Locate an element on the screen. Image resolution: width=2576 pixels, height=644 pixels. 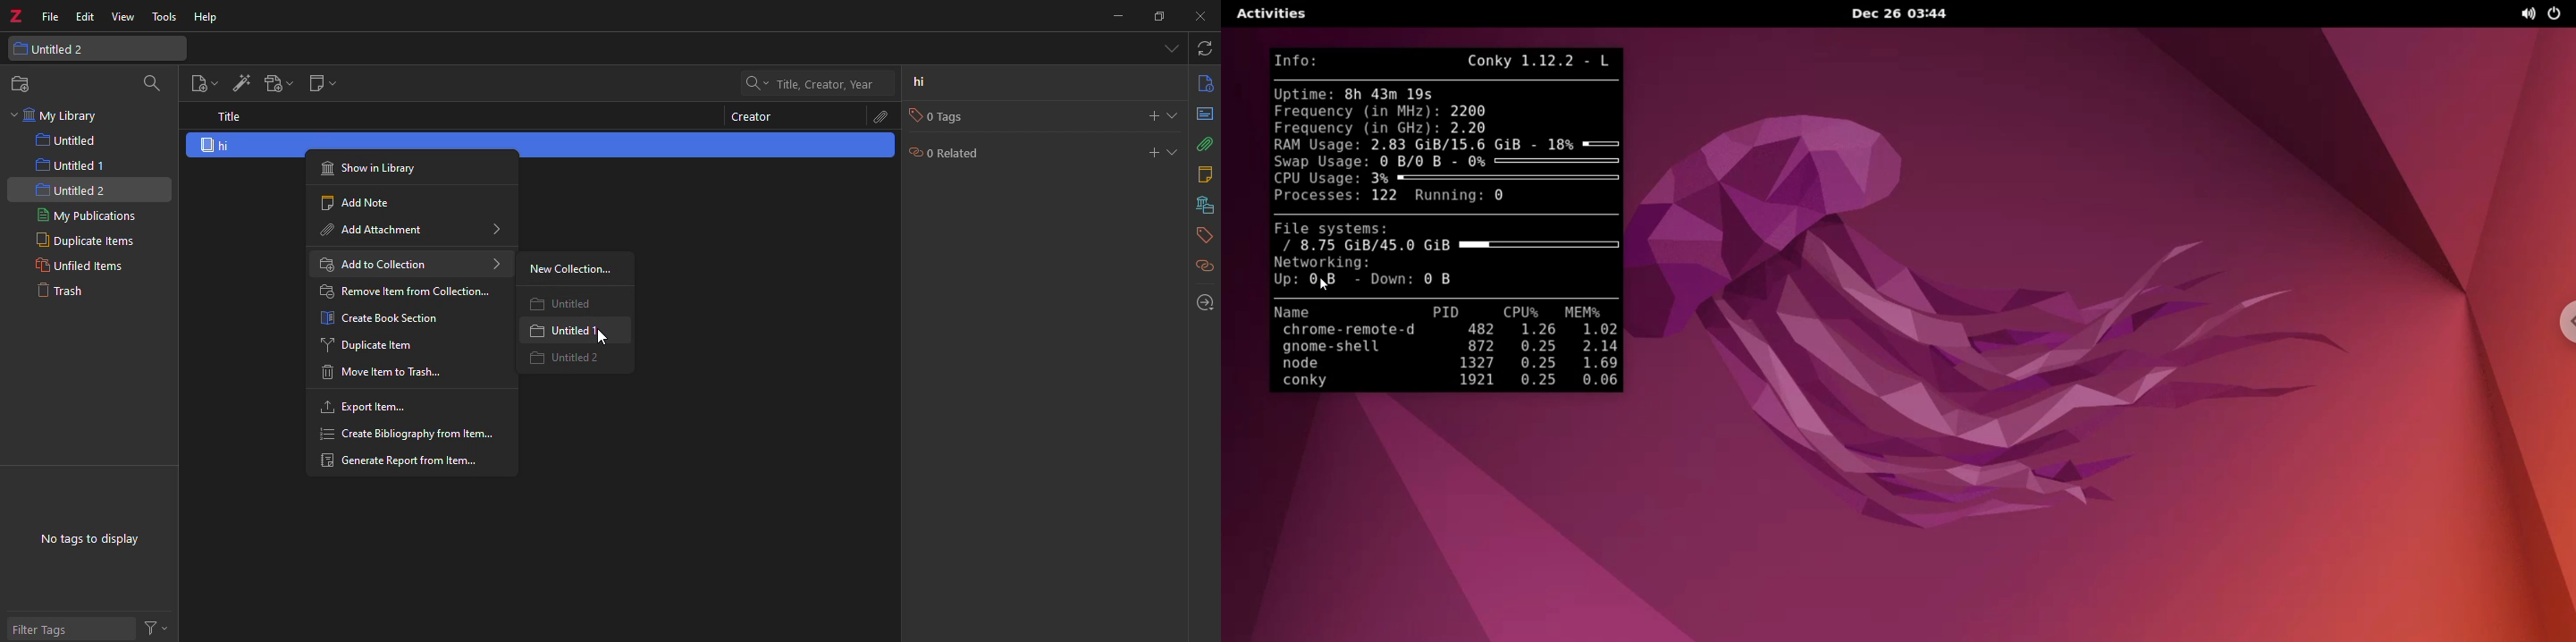
generate report from item is located at coordinates (406, 460).